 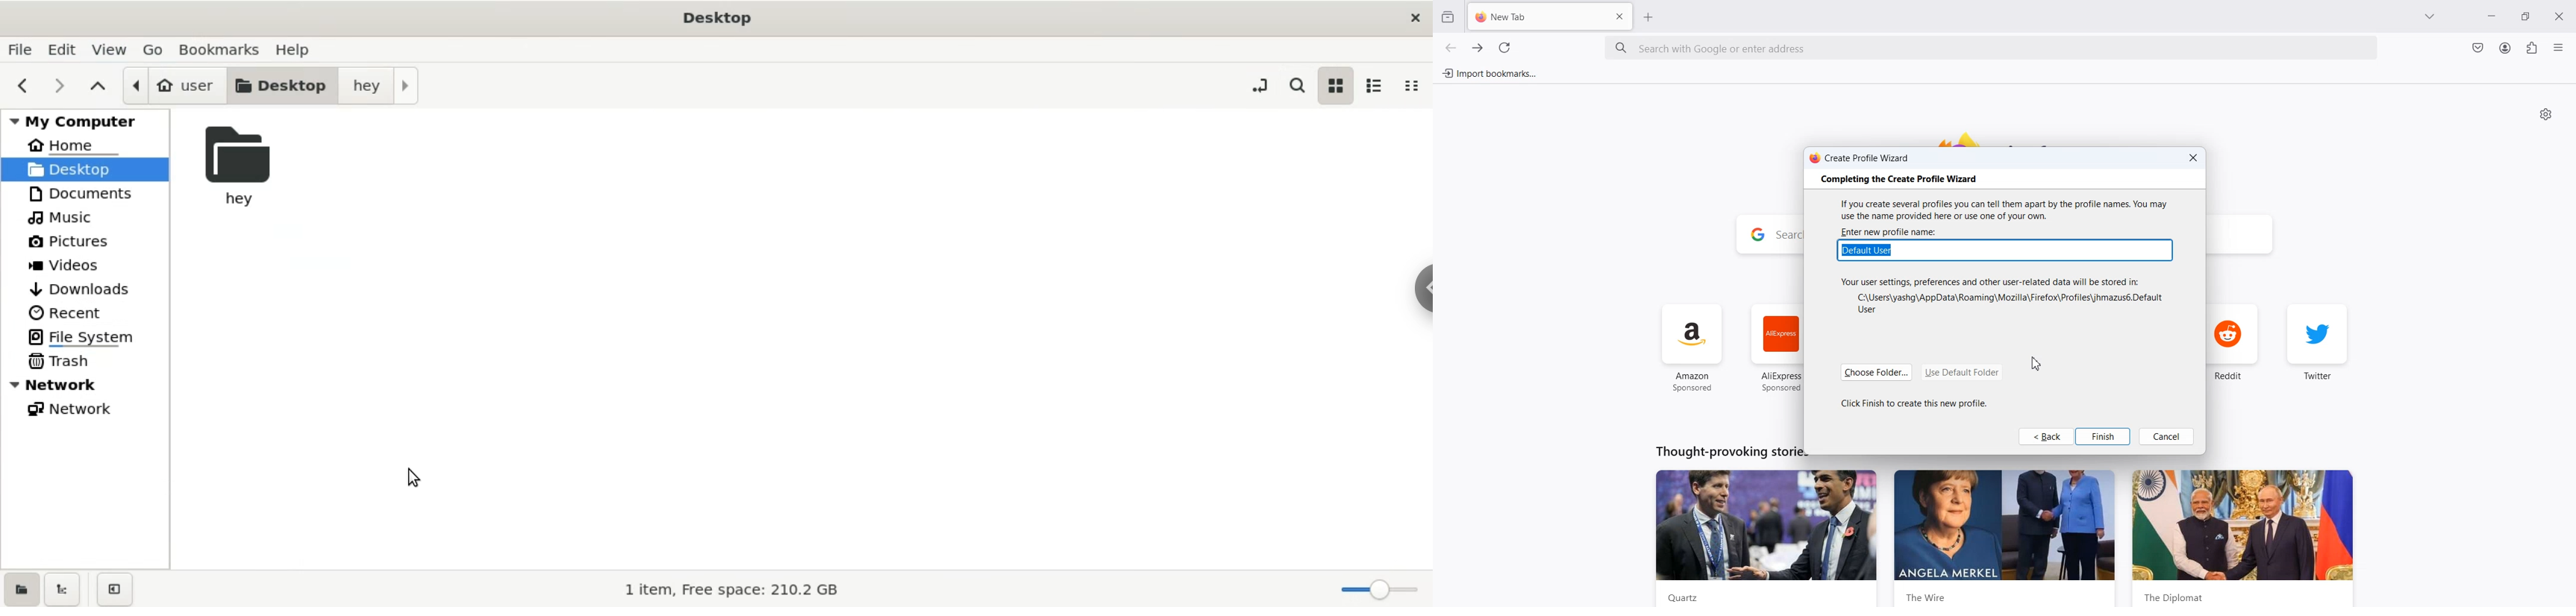 What do you see at coordinates (1769, 537) in the screenshot?
I see `Quartz` at bounding box center [1769, 537].